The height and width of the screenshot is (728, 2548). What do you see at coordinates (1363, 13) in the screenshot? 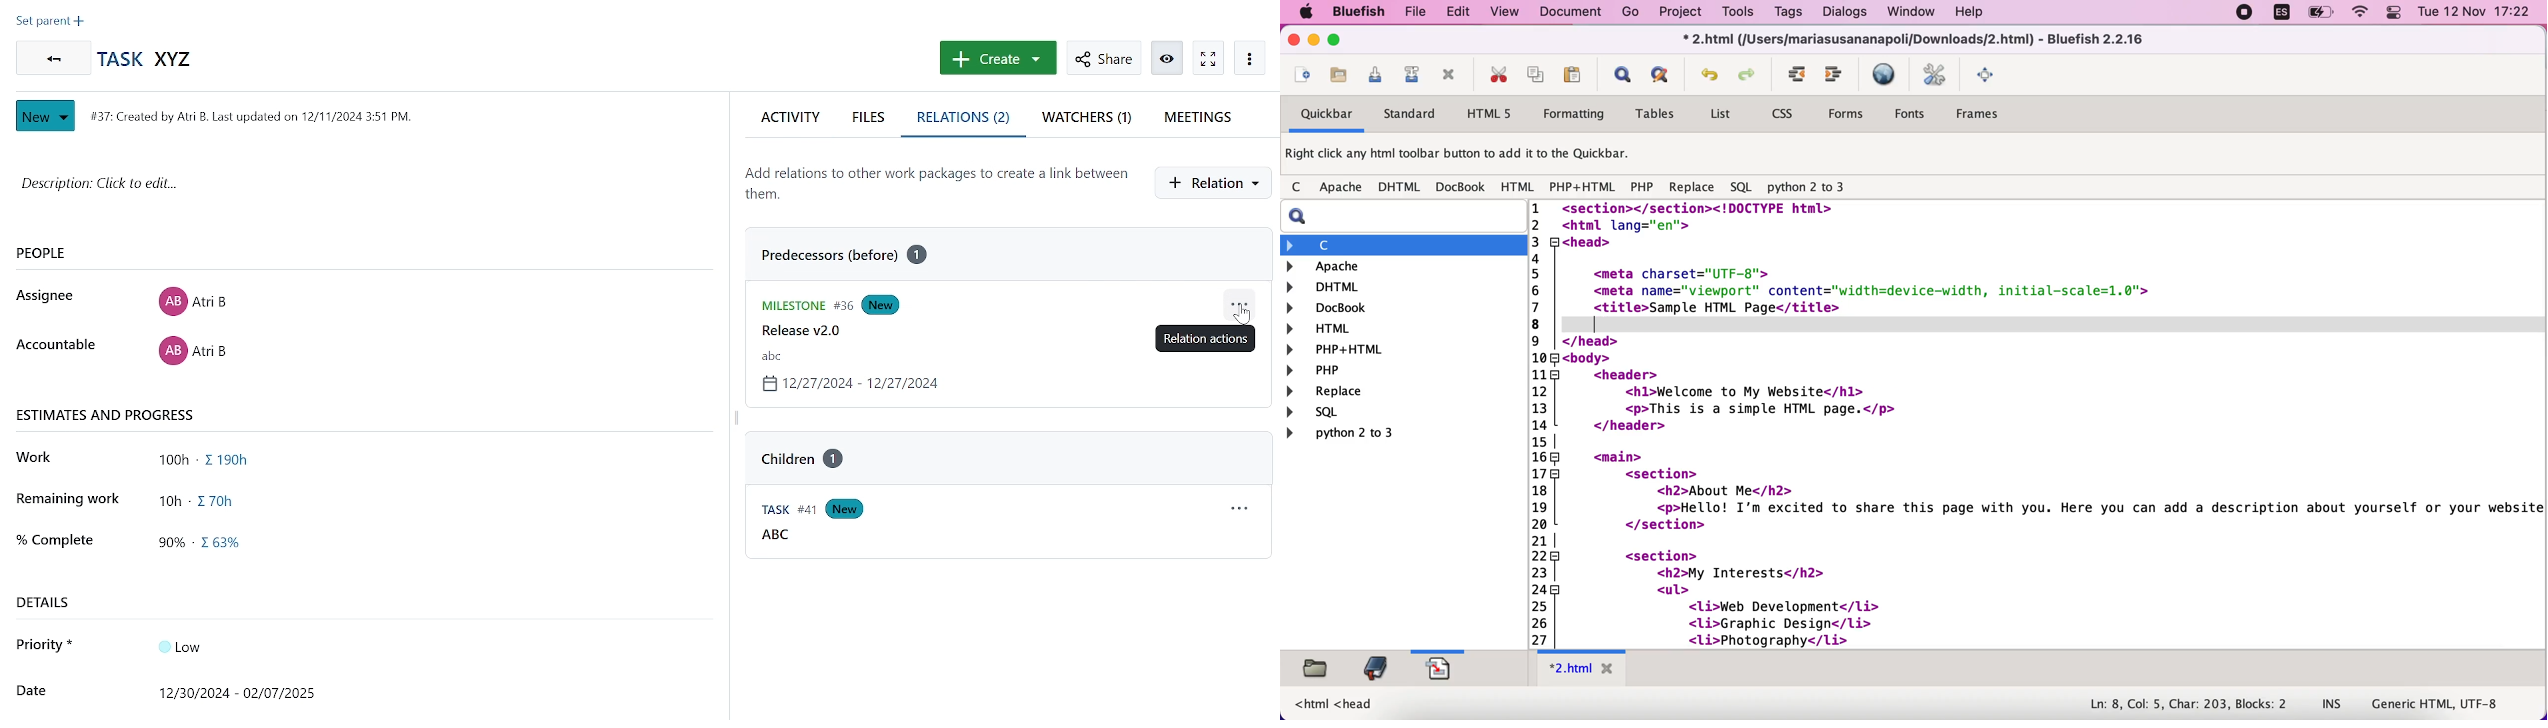
I see `bluefish` at bounding box center [1363, 13].